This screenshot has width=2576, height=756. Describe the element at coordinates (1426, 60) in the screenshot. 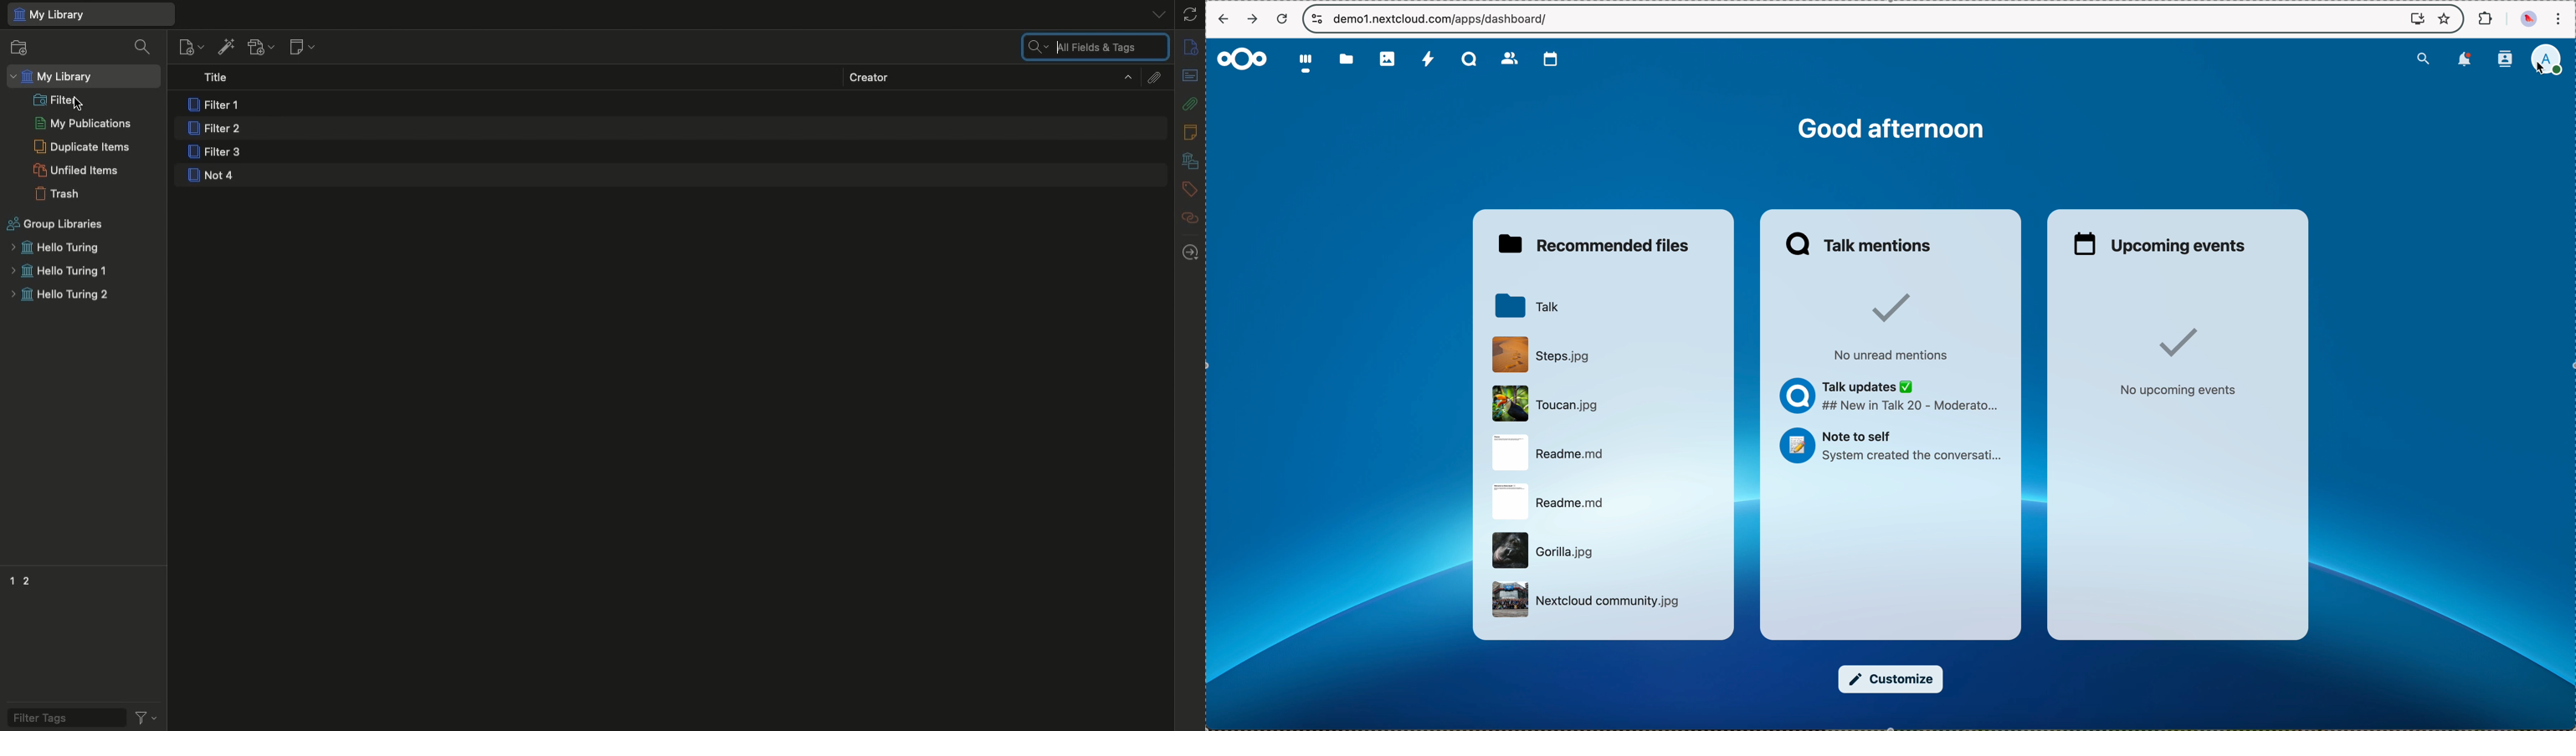

I see `activity` at that location.